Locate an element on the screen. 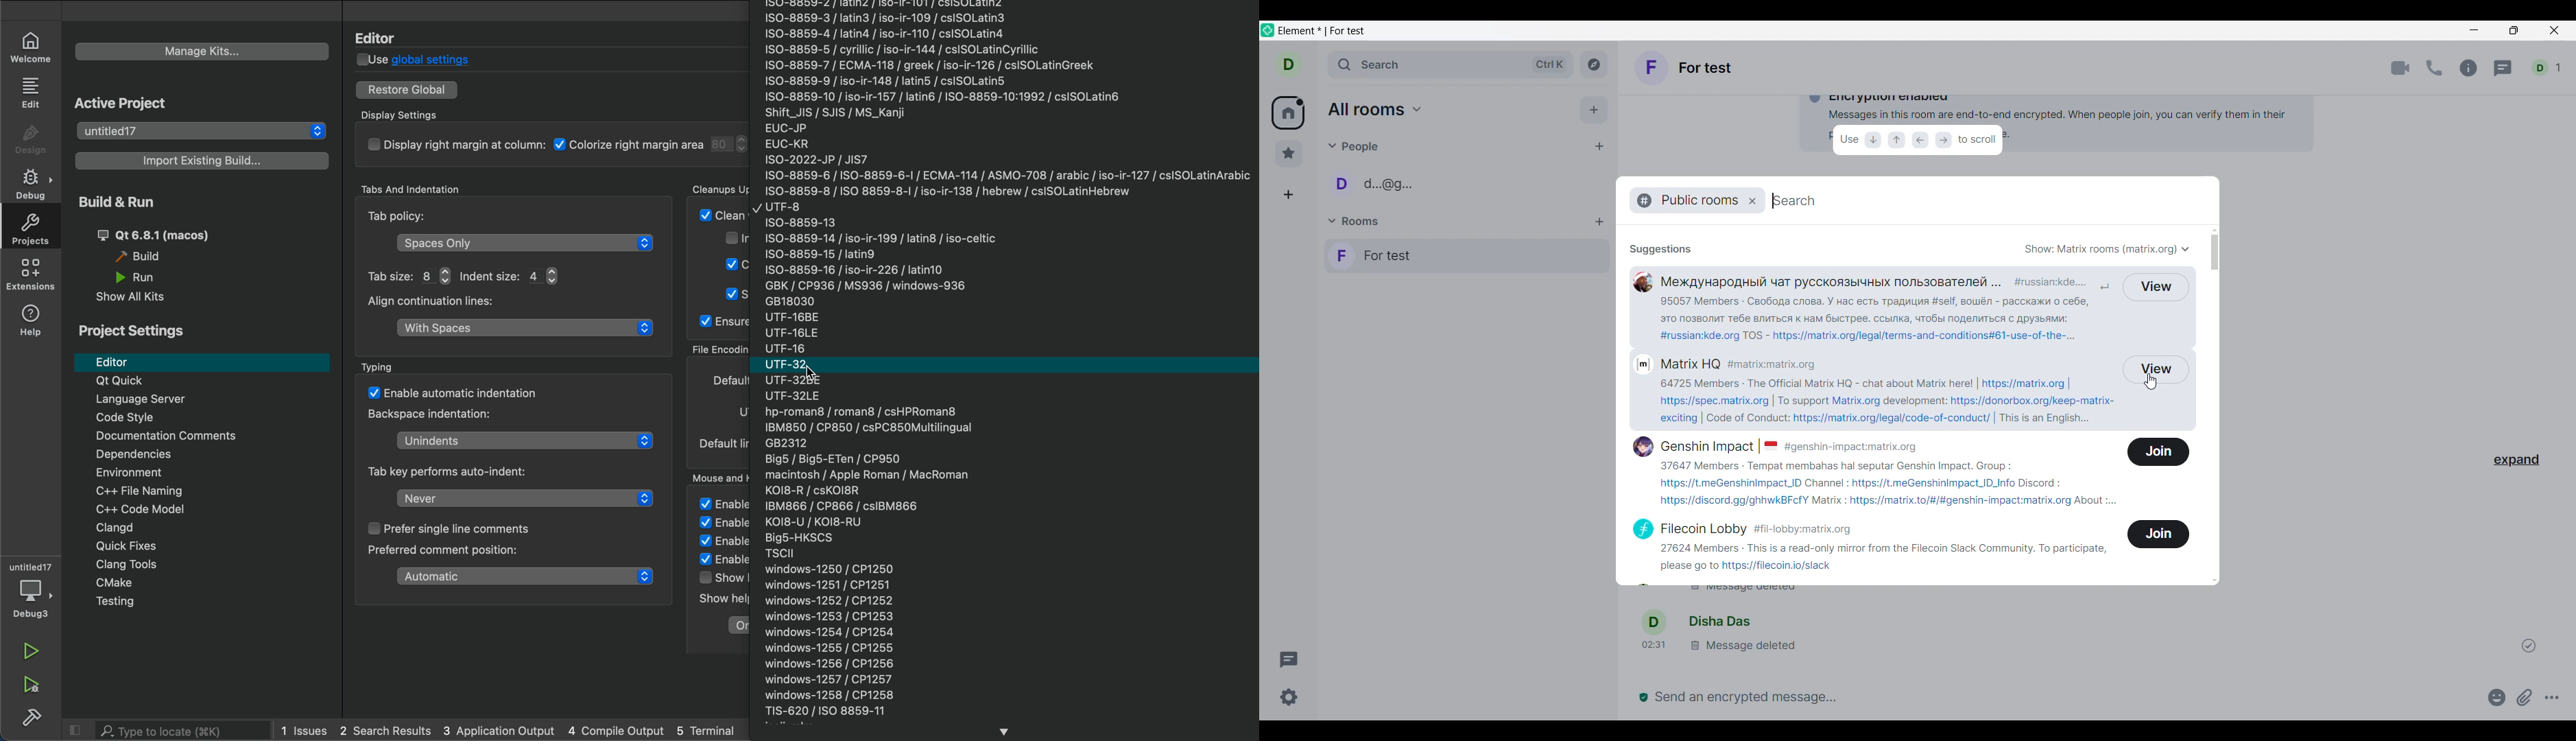 Image resolution: width=2576 pixels, height=756 pixels. Matrix HQ #matrix:matrix.org is located at coordinates (1739, 362).